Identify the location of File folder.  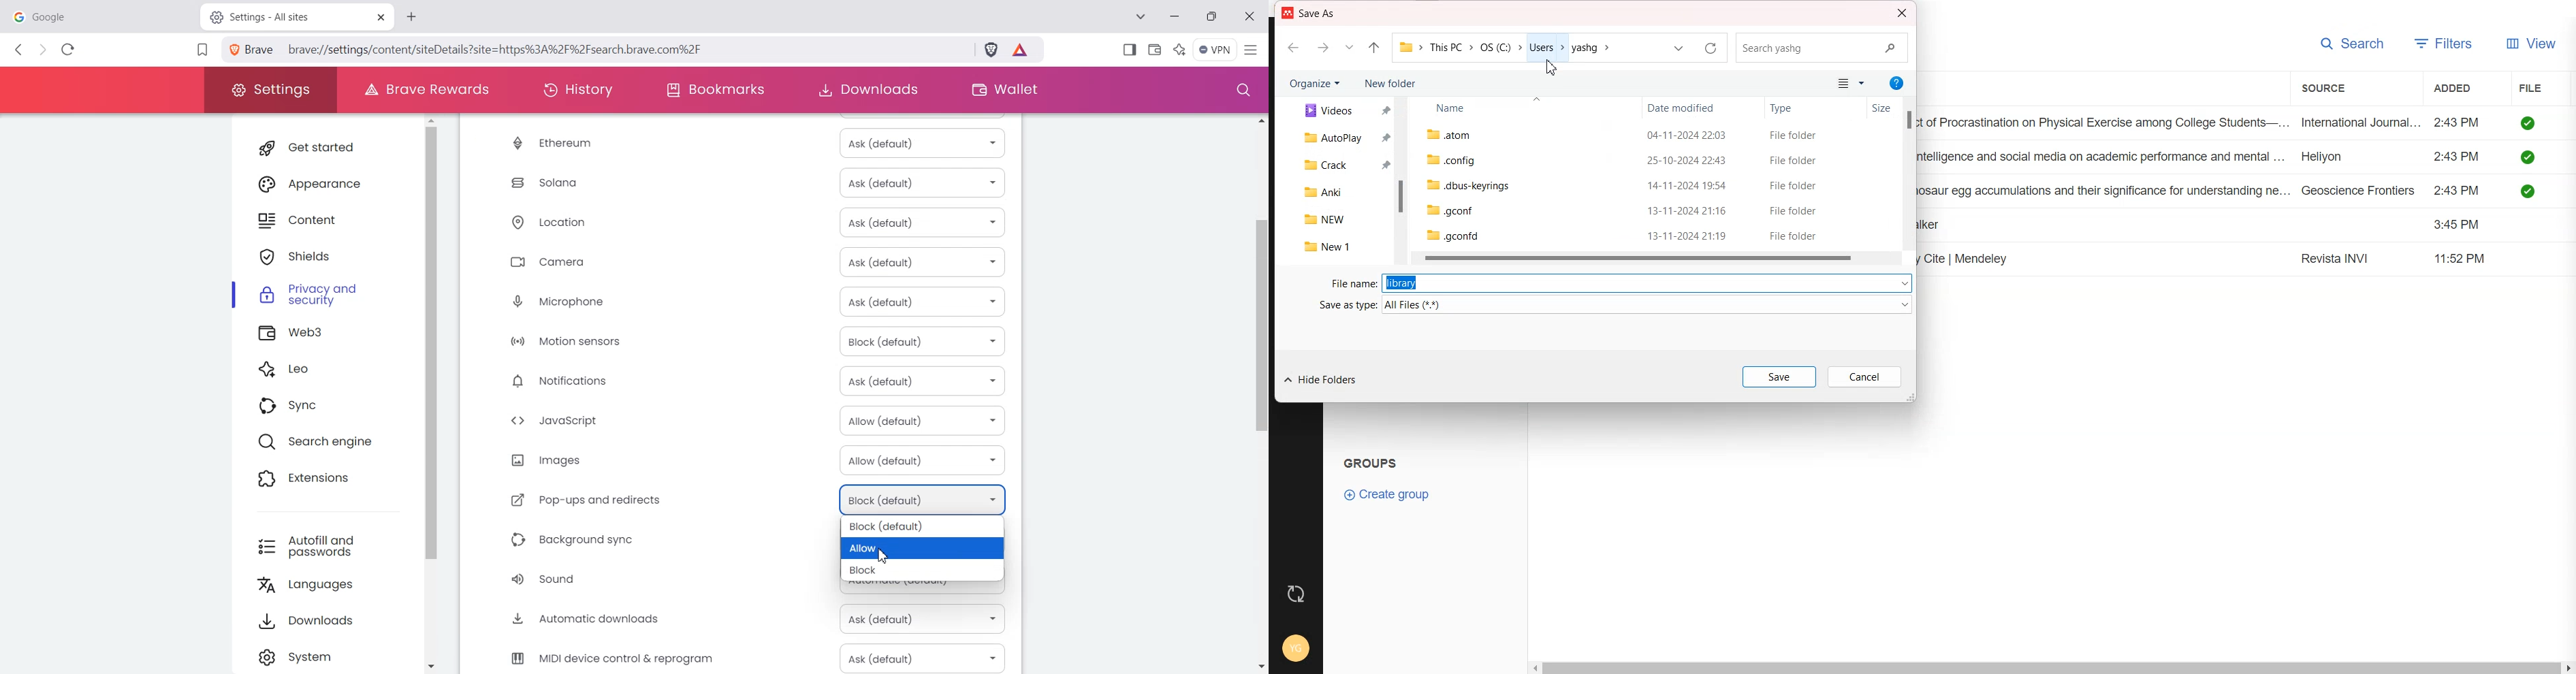
(1793, 210).